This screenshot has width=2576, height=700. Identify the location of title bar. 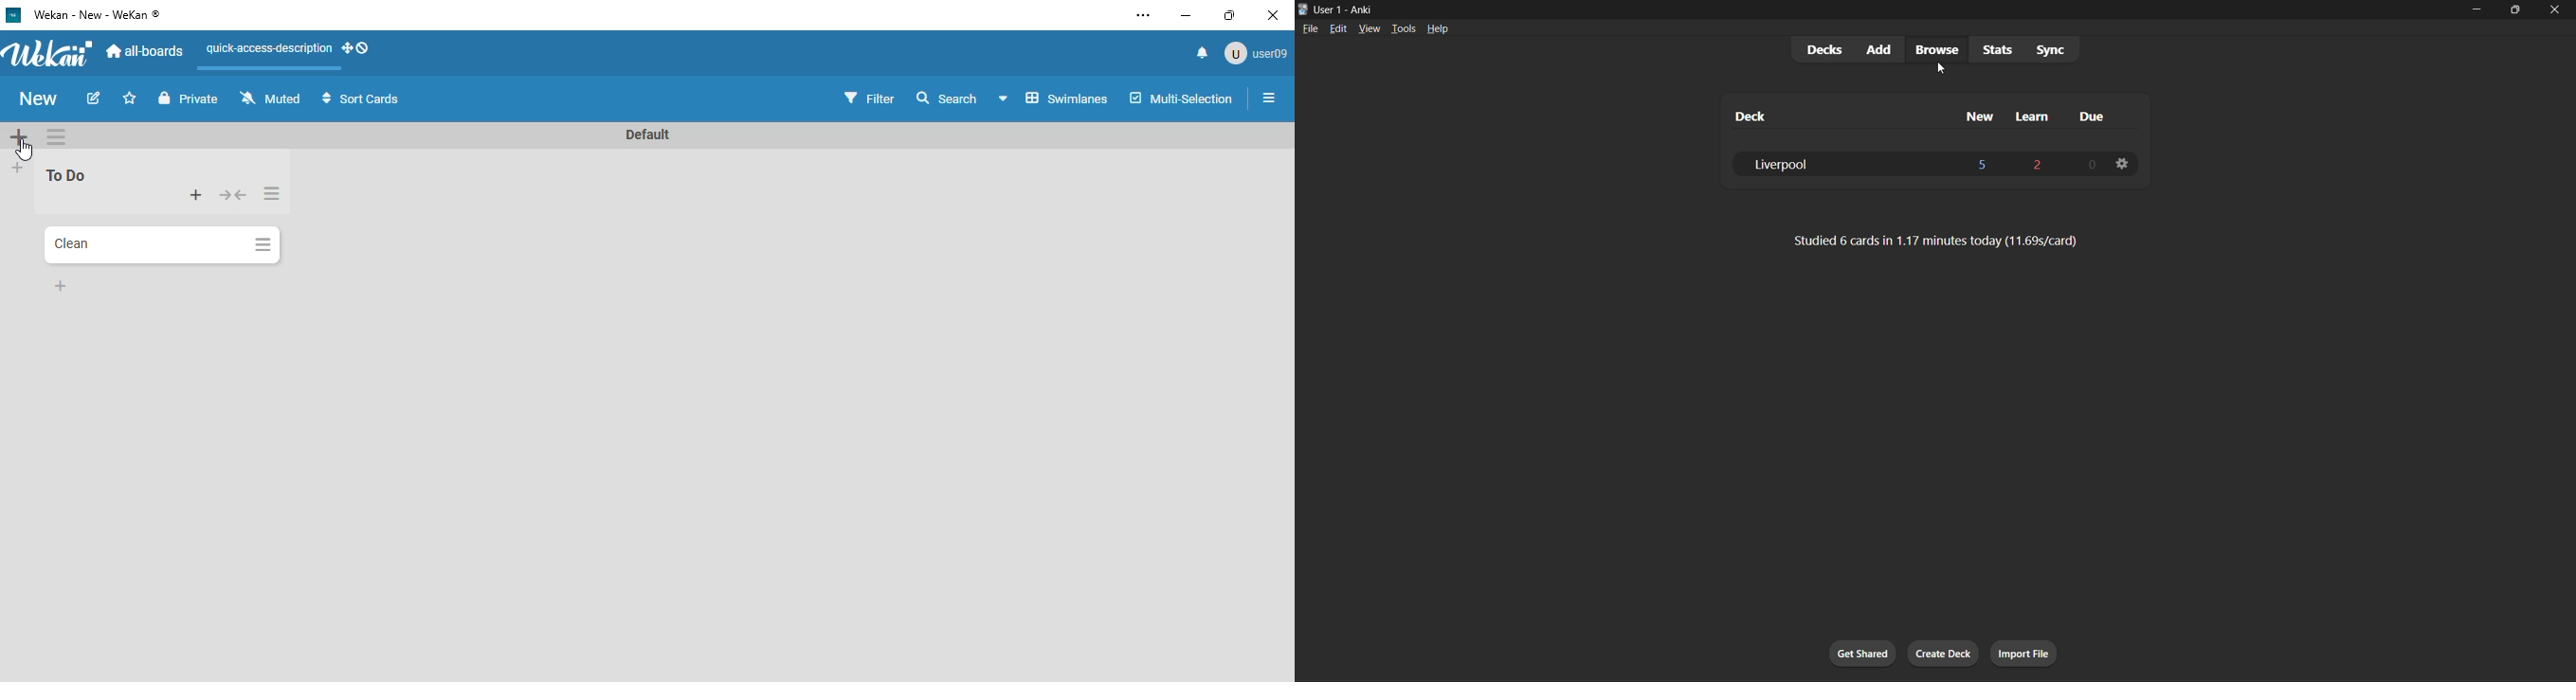
(1879, 9).